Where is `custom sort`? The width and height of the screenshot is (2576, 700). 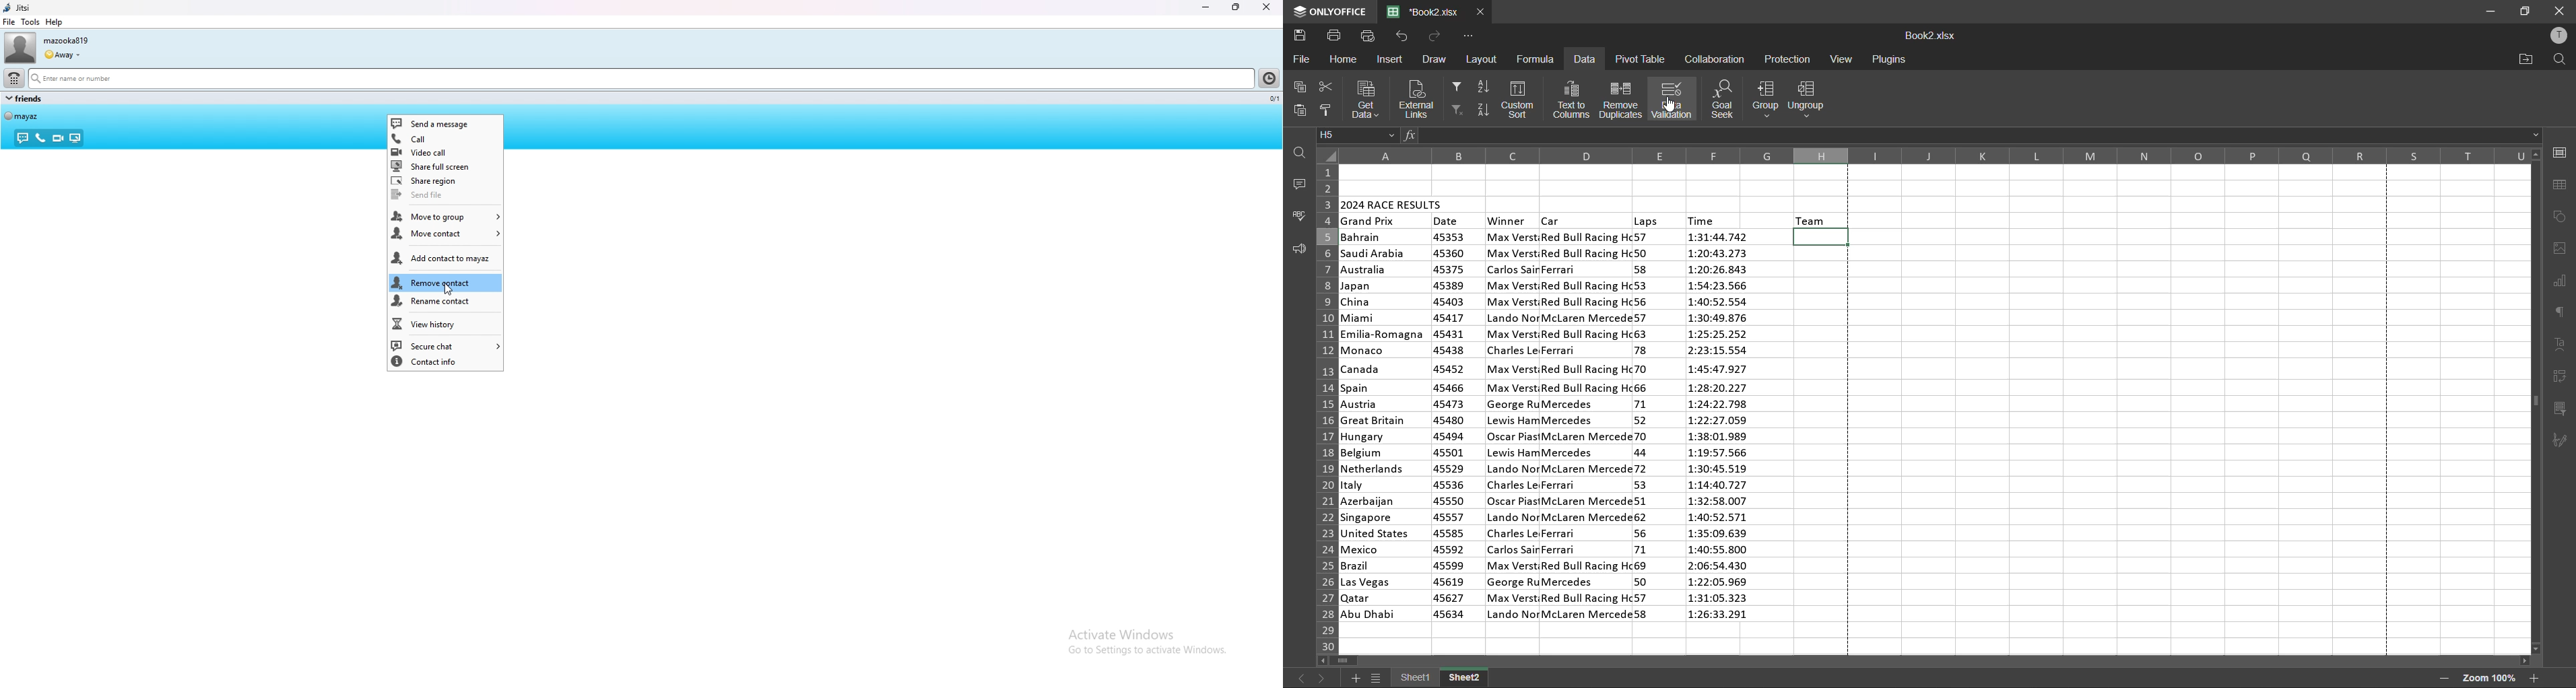
custom sort is located at coordinates (1521, 100).